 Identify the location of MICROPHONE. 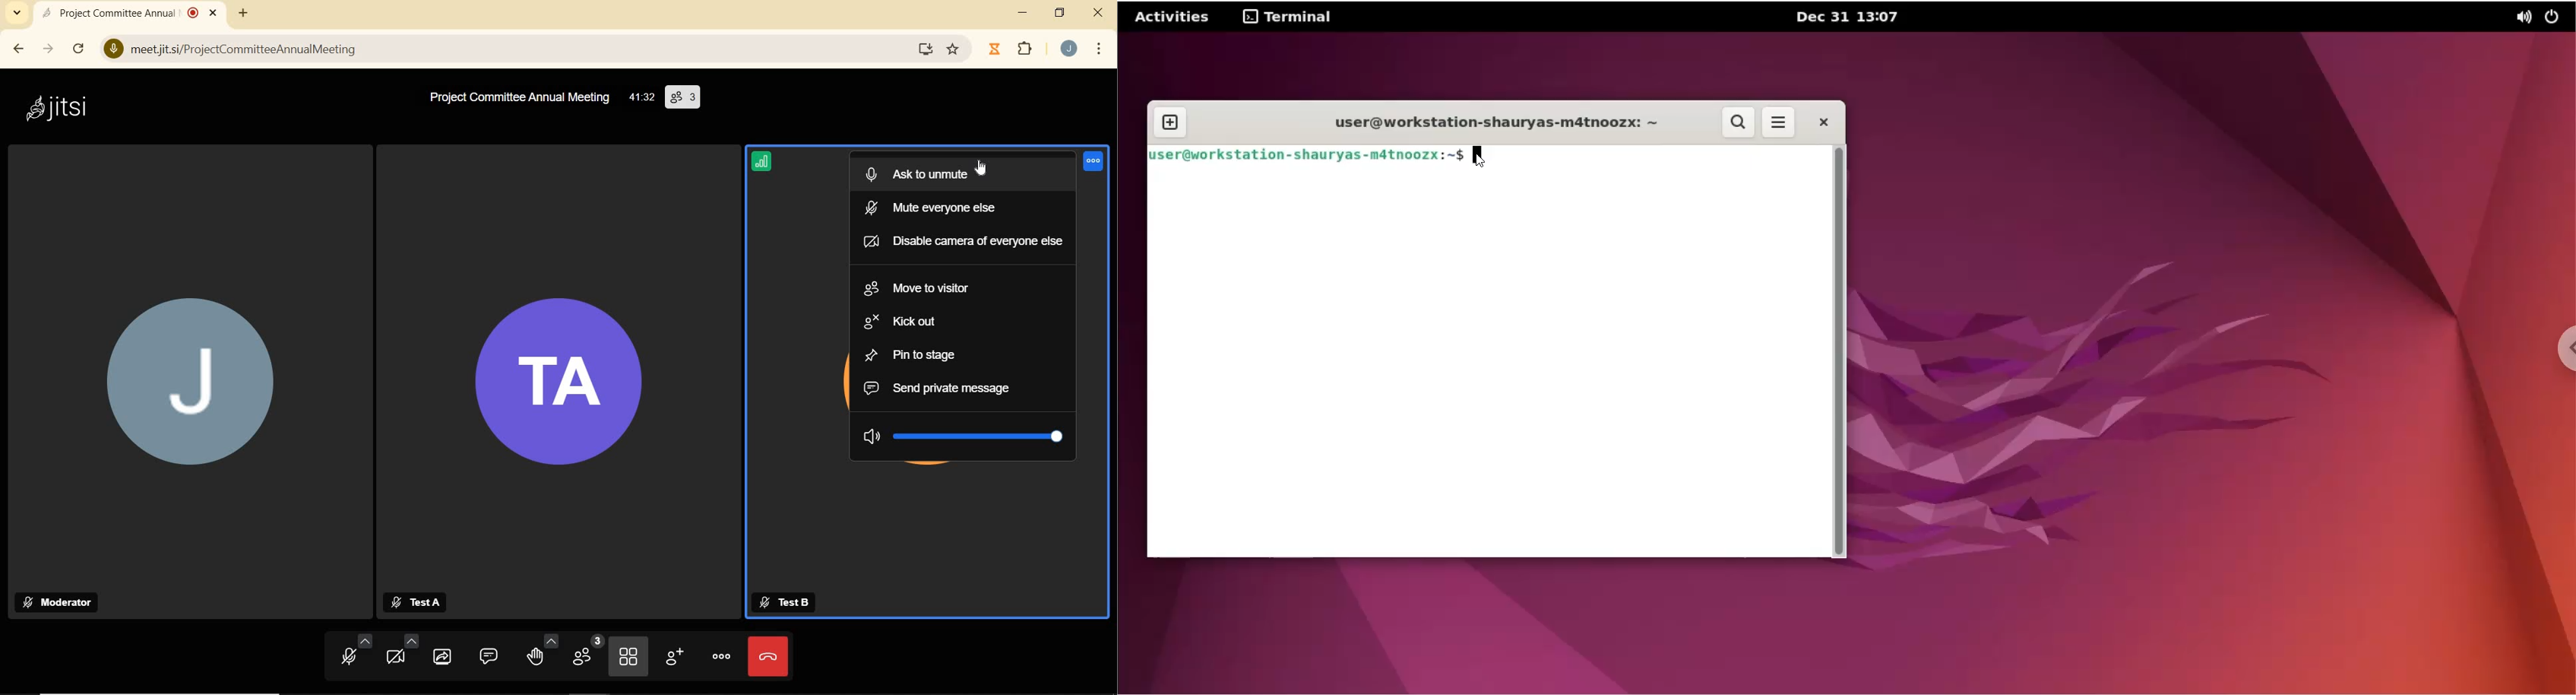
(357, 652).